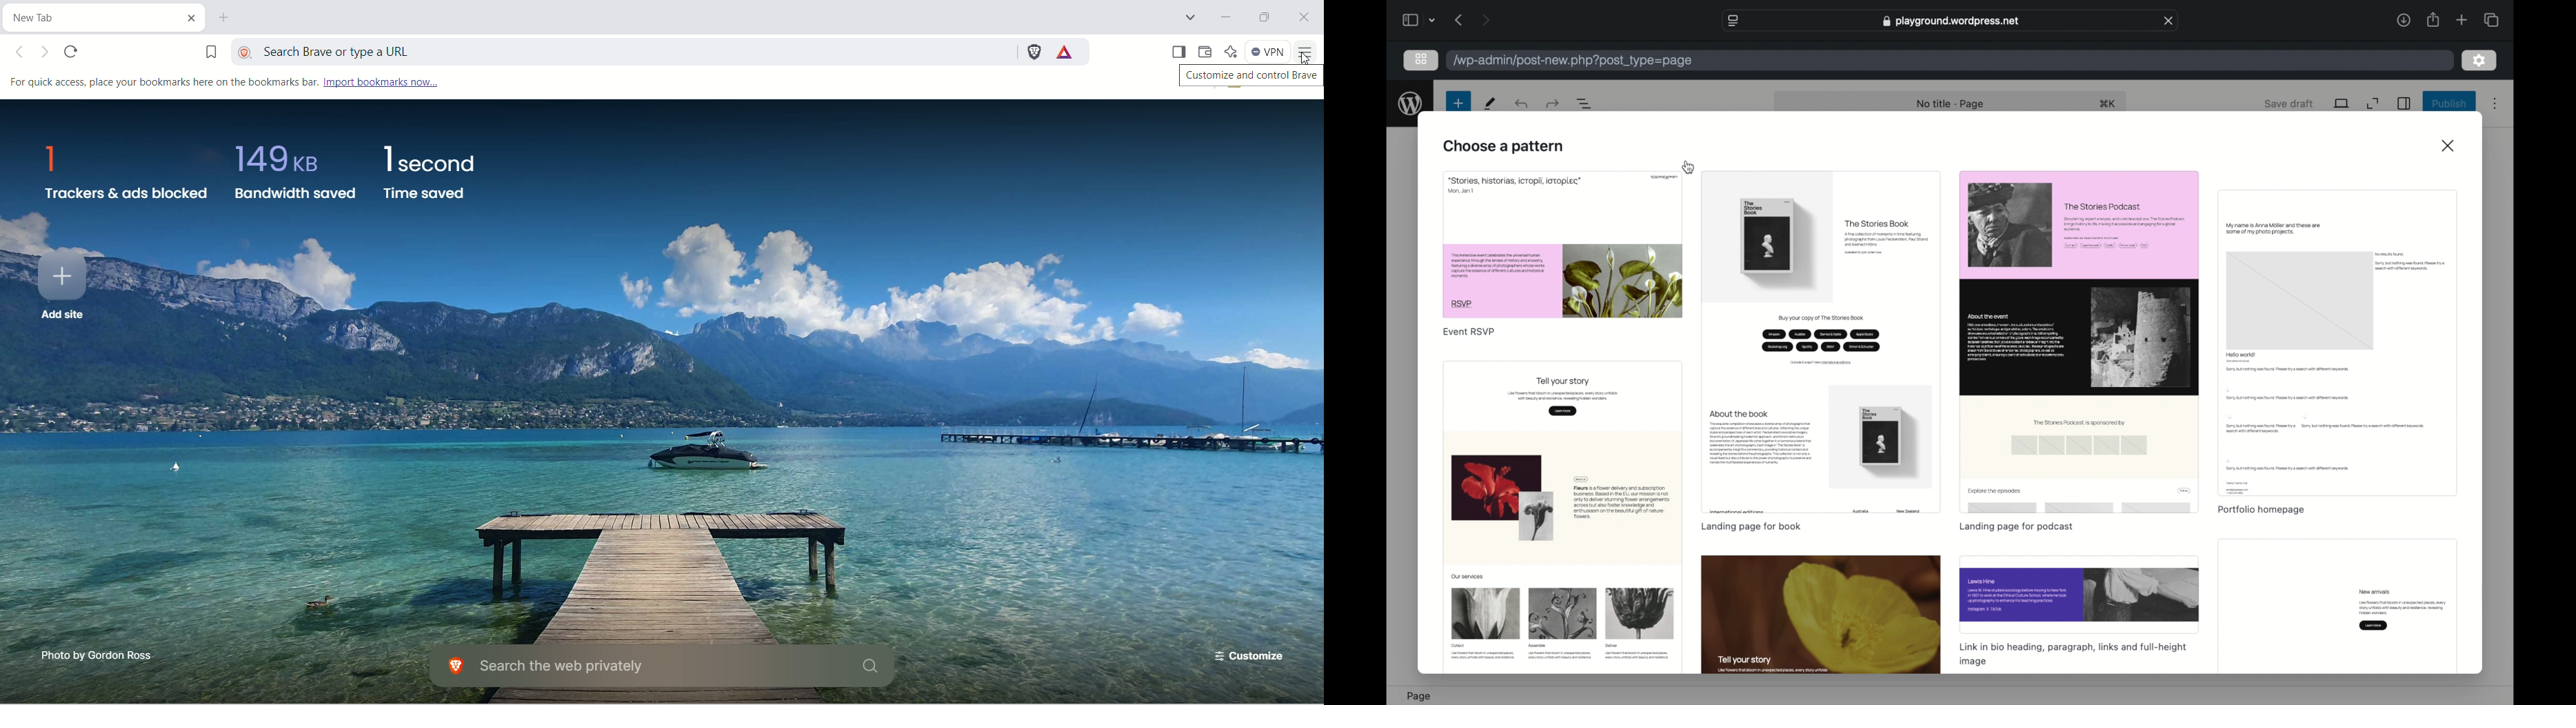  What do you see at coordinates (2492, 19) in the screenshot?
I see `show tab overview` at bounding box center [2492, 19].